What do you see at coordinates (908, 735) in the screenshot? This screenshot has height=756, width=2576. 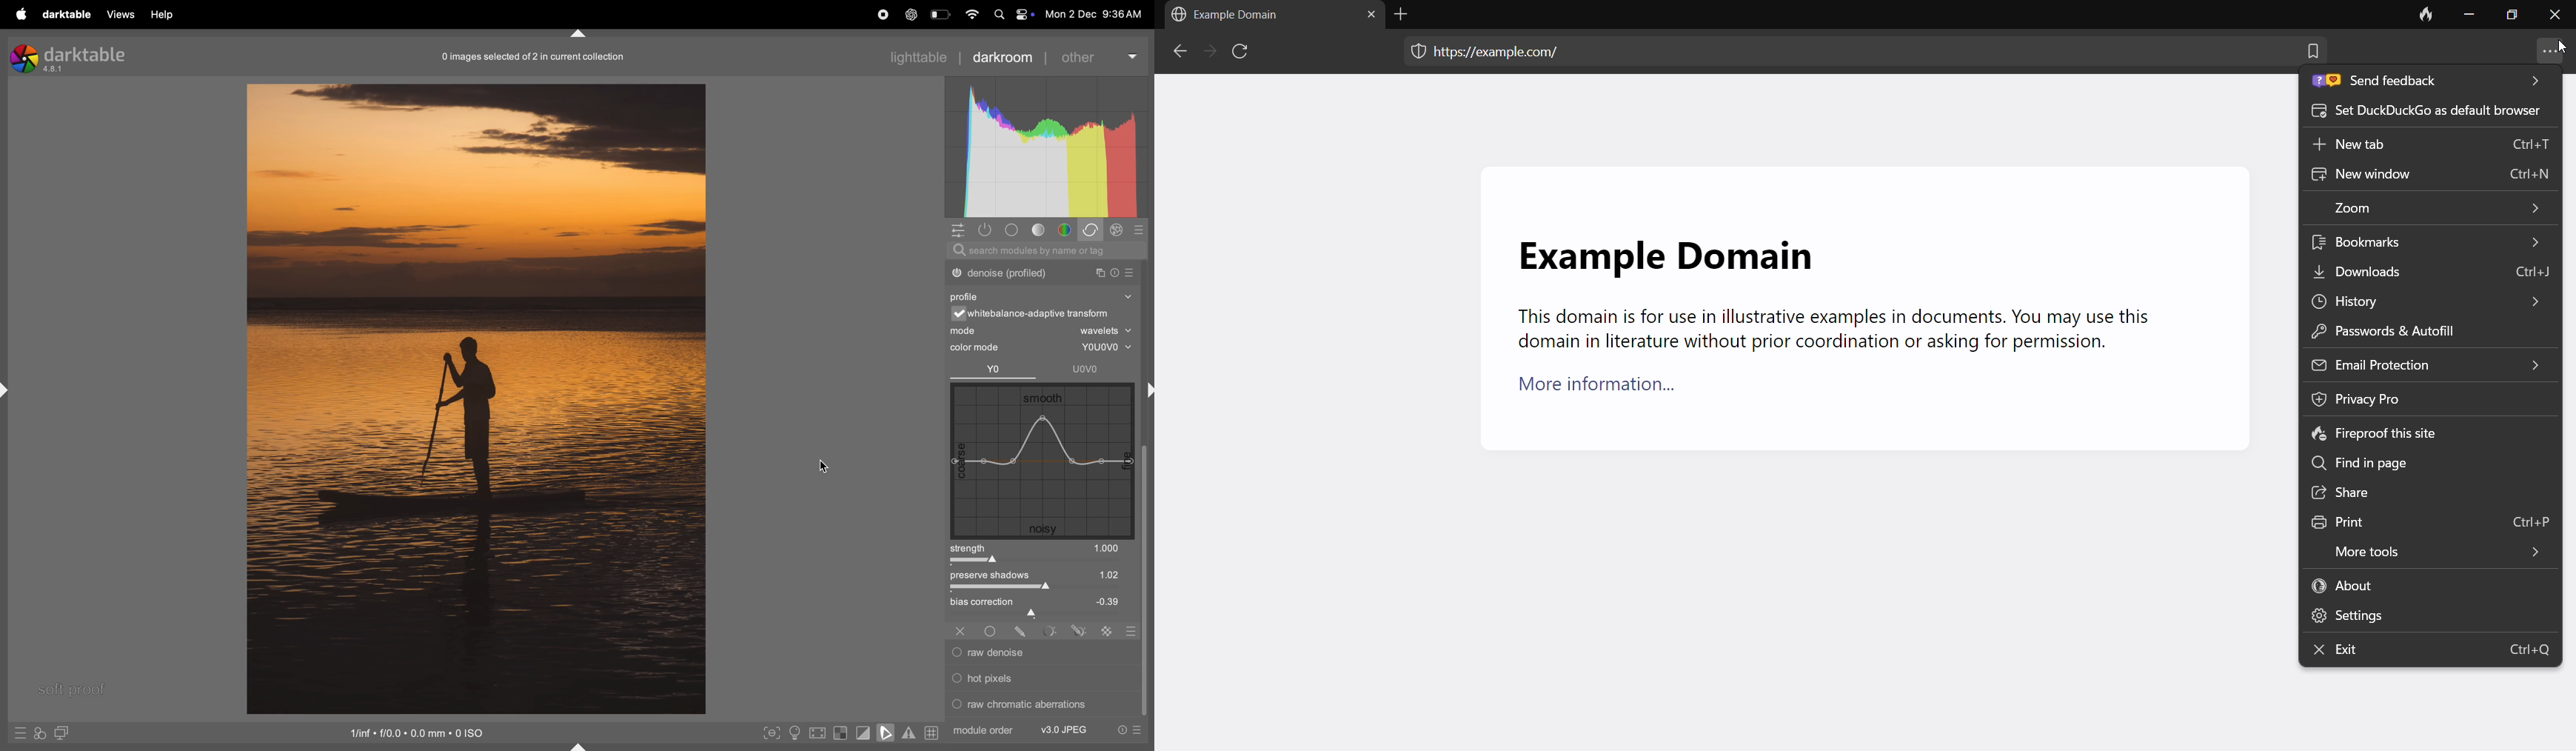 I see `toggle gamut checking` at bounding box center [908, 735].